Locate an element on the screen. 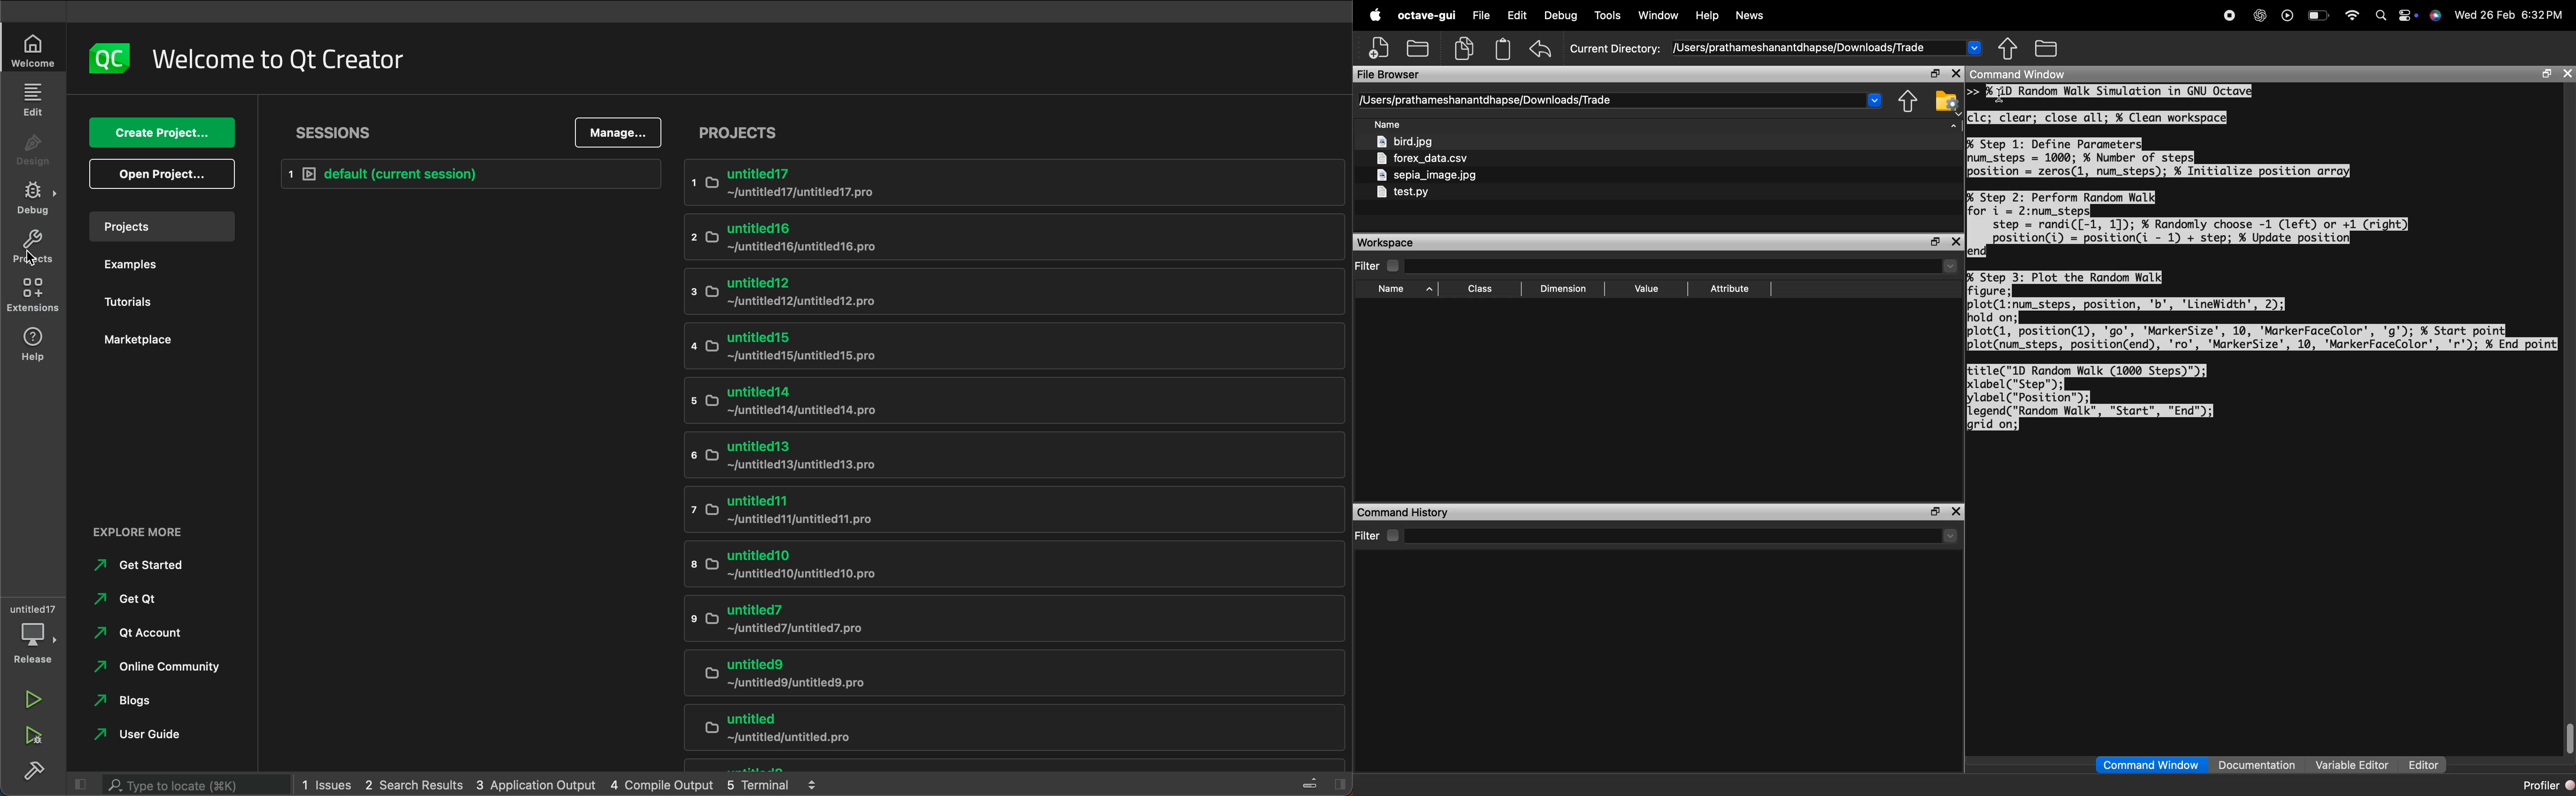 The height and width of the screenshot is (812, 2576). maximize is located at coordinates (1931, 512).